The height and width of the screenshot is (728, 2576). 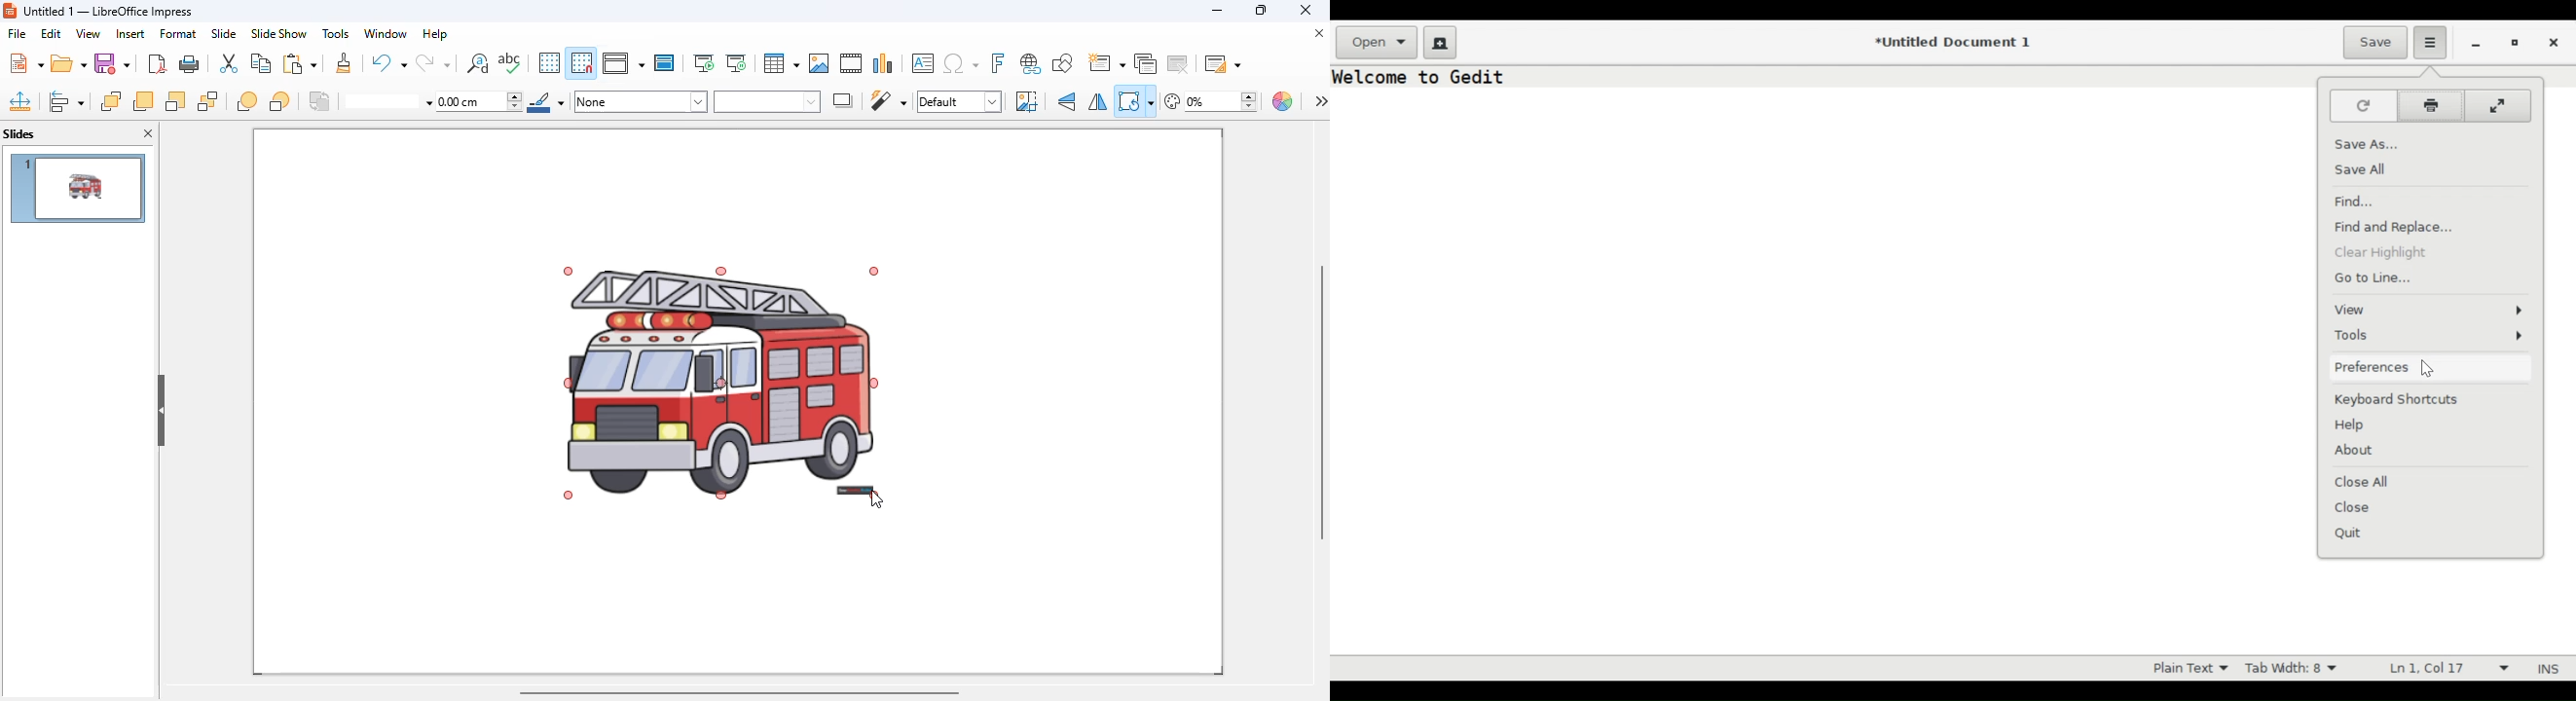 What do you see at coordinates (959, 102) in the screenshot?
I see `image mode` at bounding box center [959, 102].